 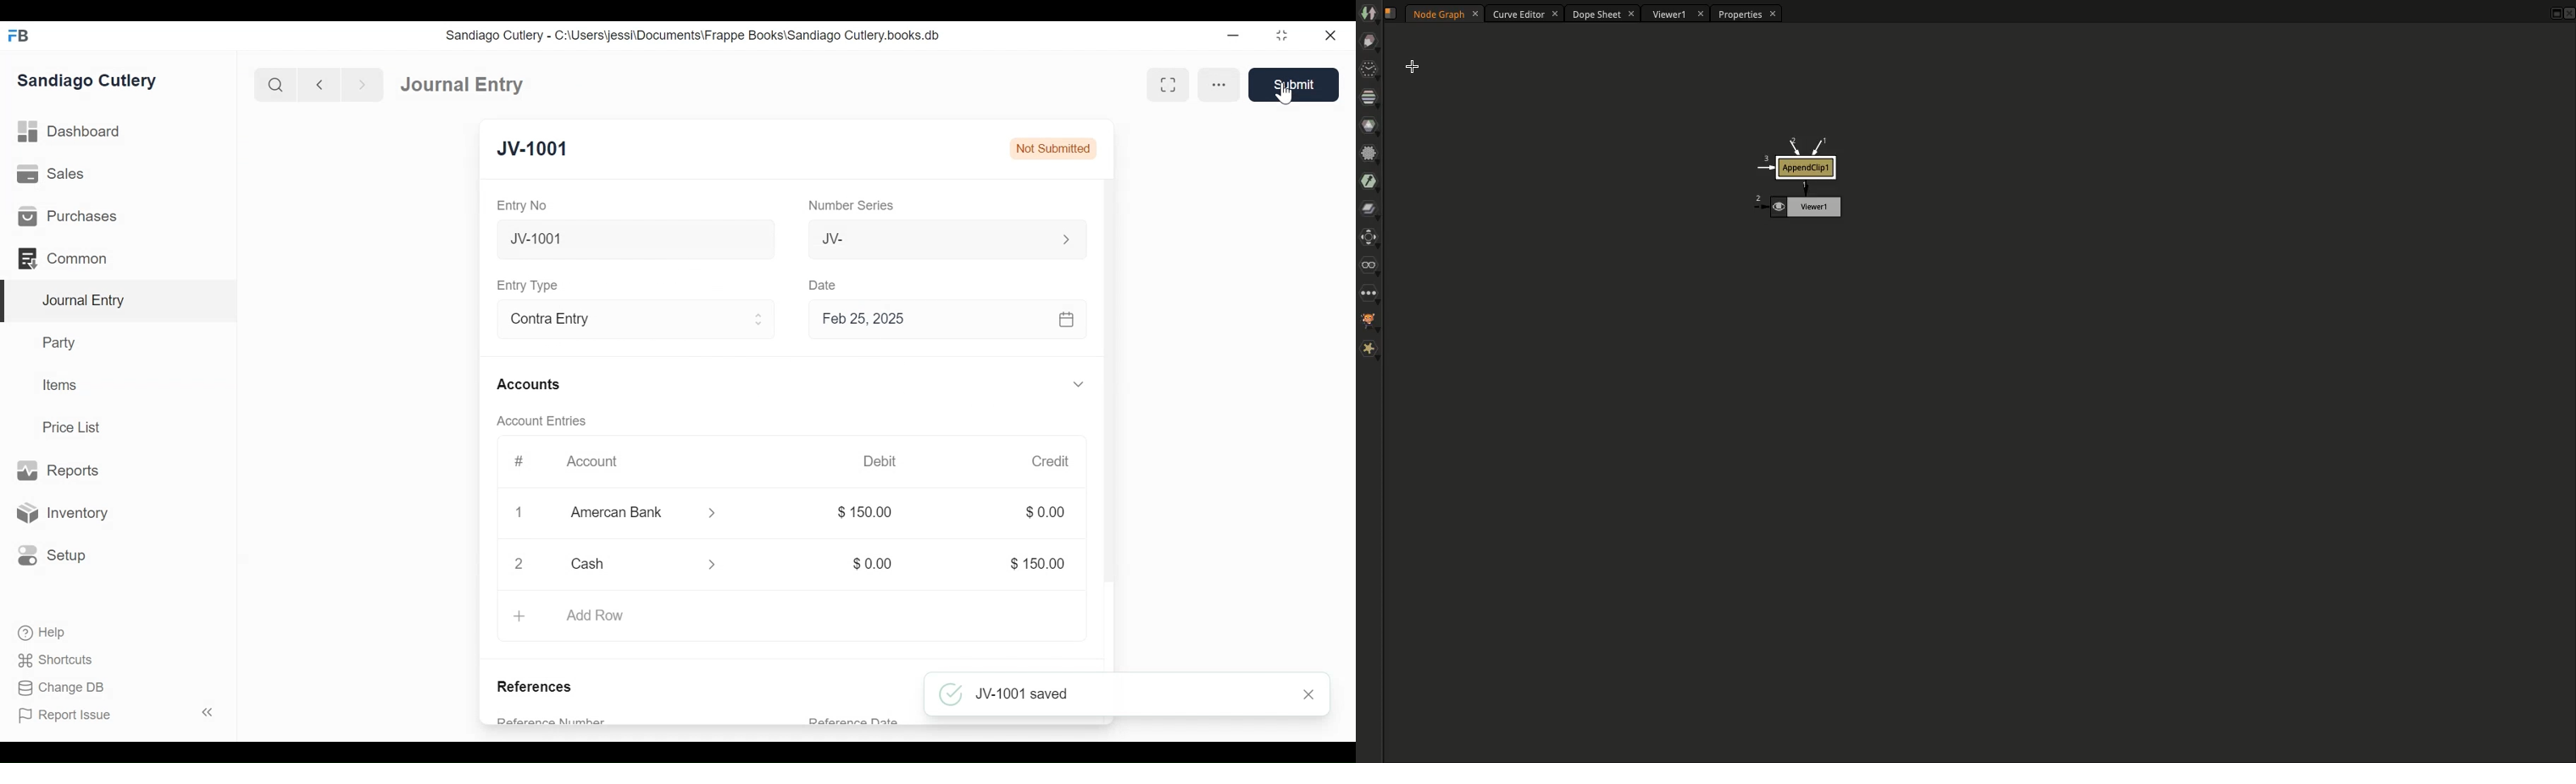 I want to click on $0.00, so click(x=1045, y=511).